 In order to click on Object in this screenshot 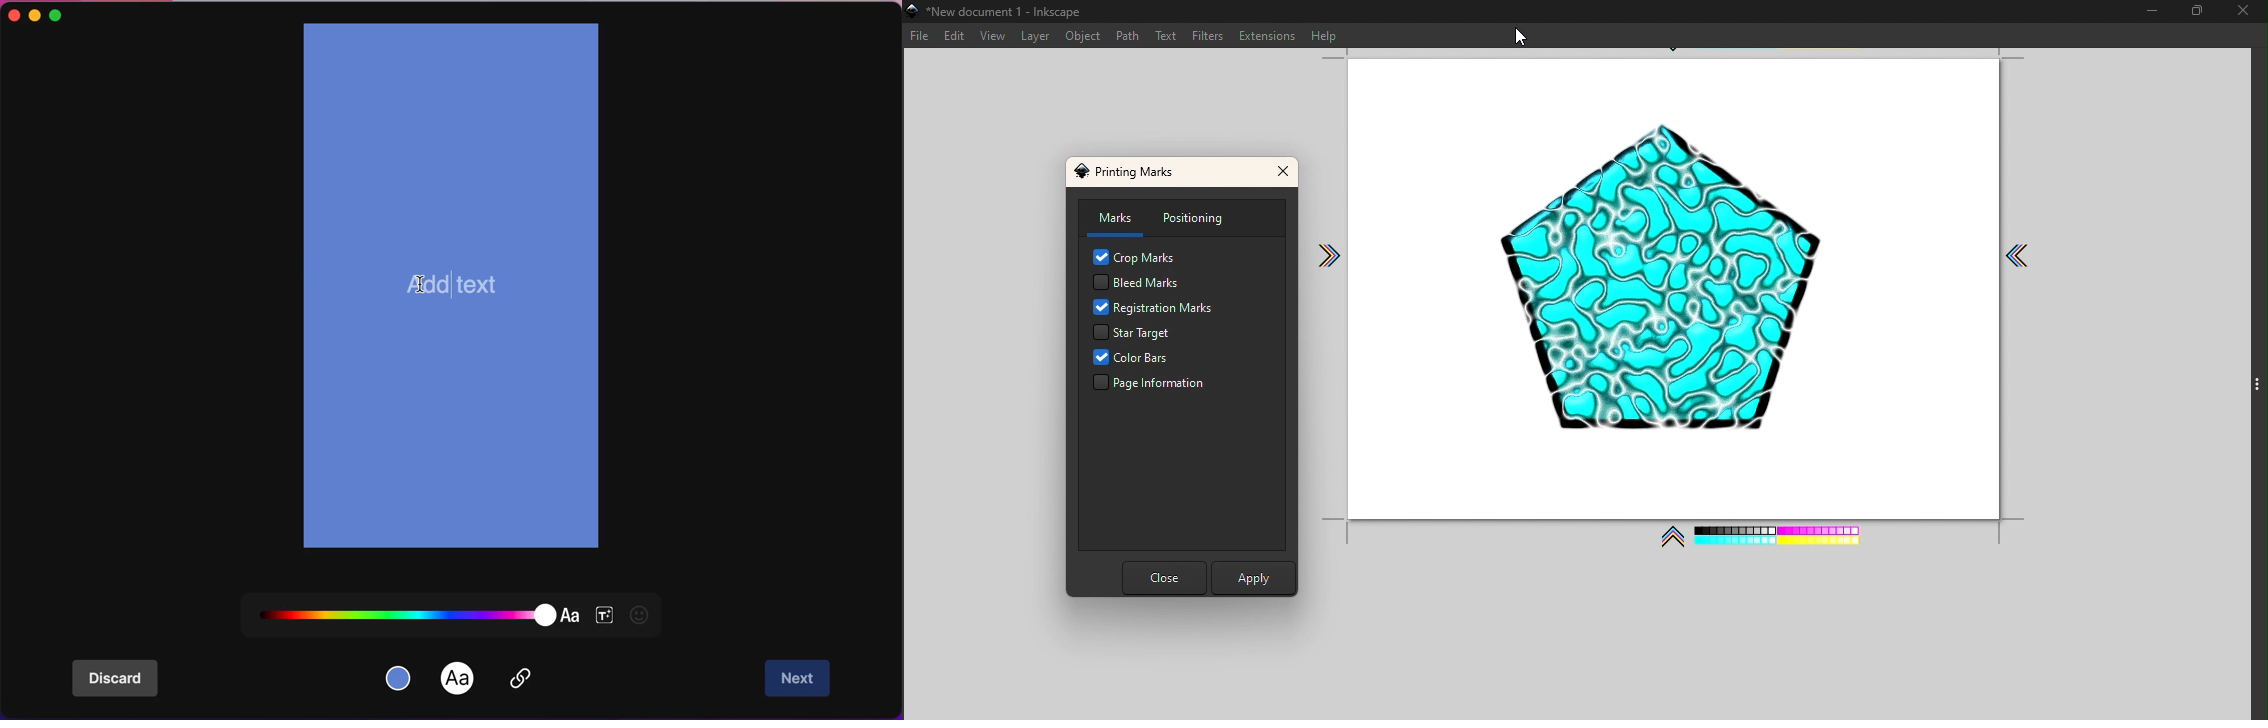, I will do `click(1086, 37)`.